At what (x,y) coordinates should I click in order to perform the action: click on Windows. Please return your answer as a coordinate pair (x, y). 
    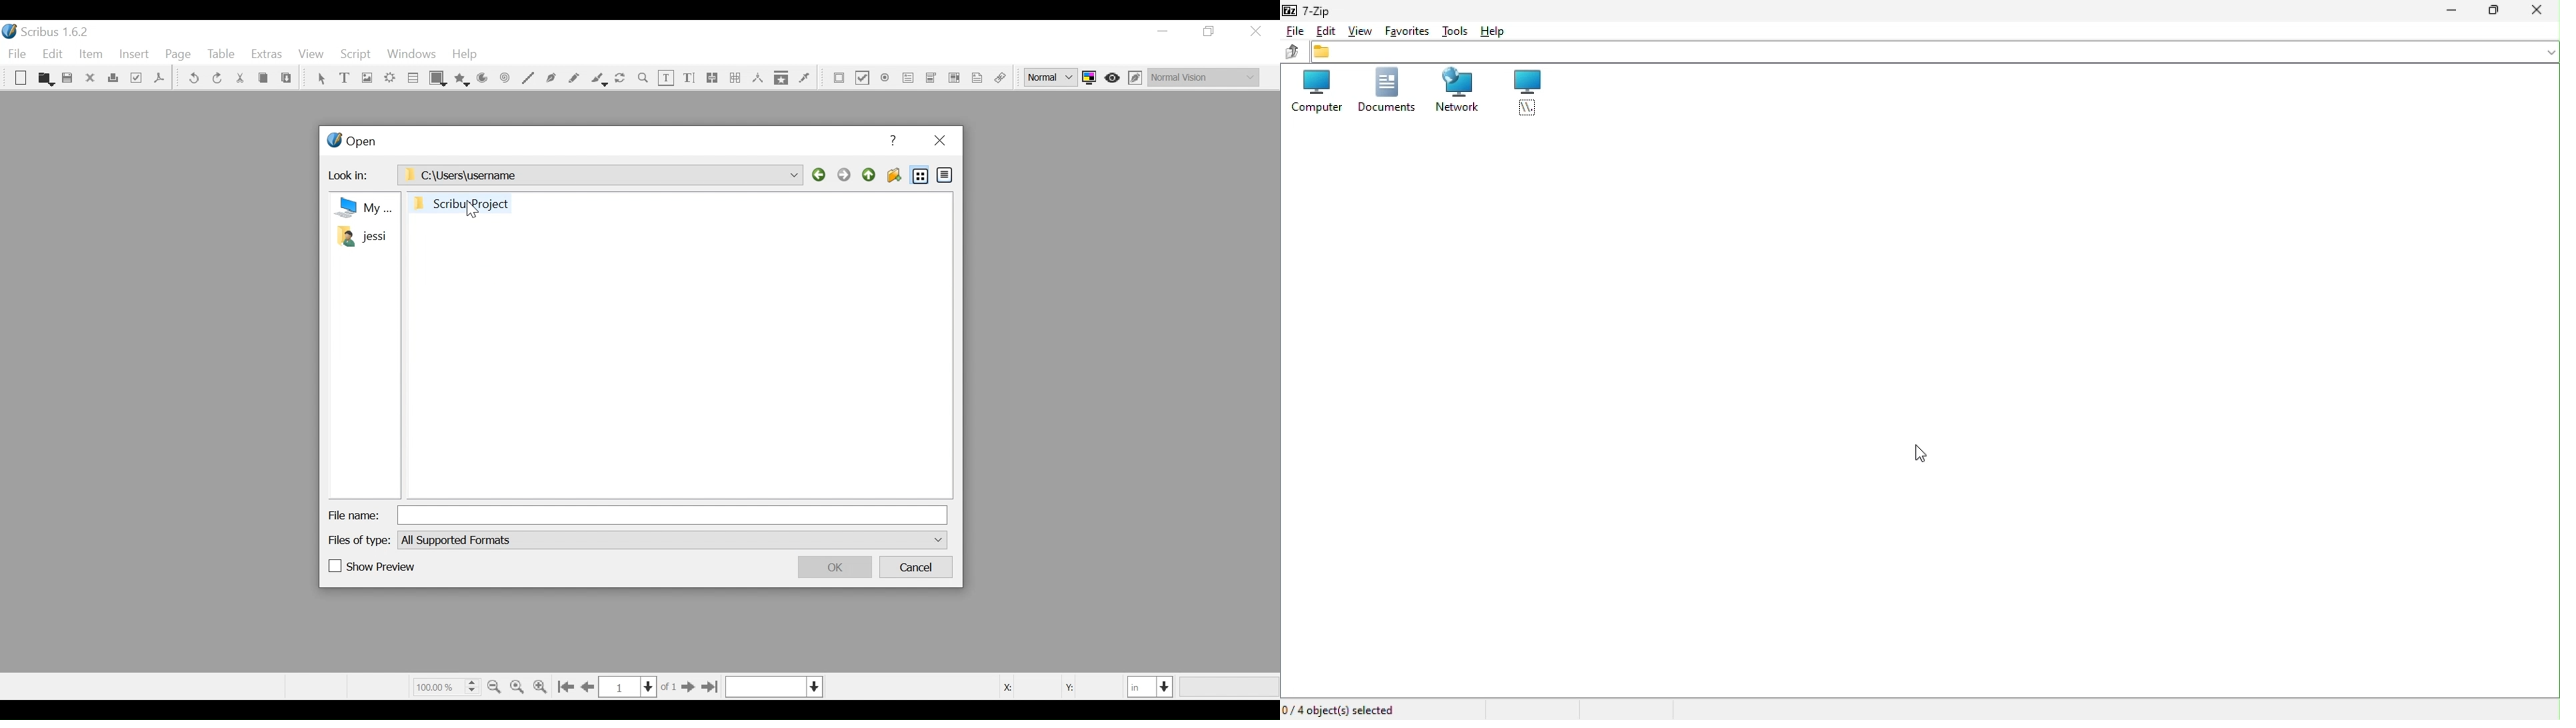
    Looking at the image, I should click on (411, 55).